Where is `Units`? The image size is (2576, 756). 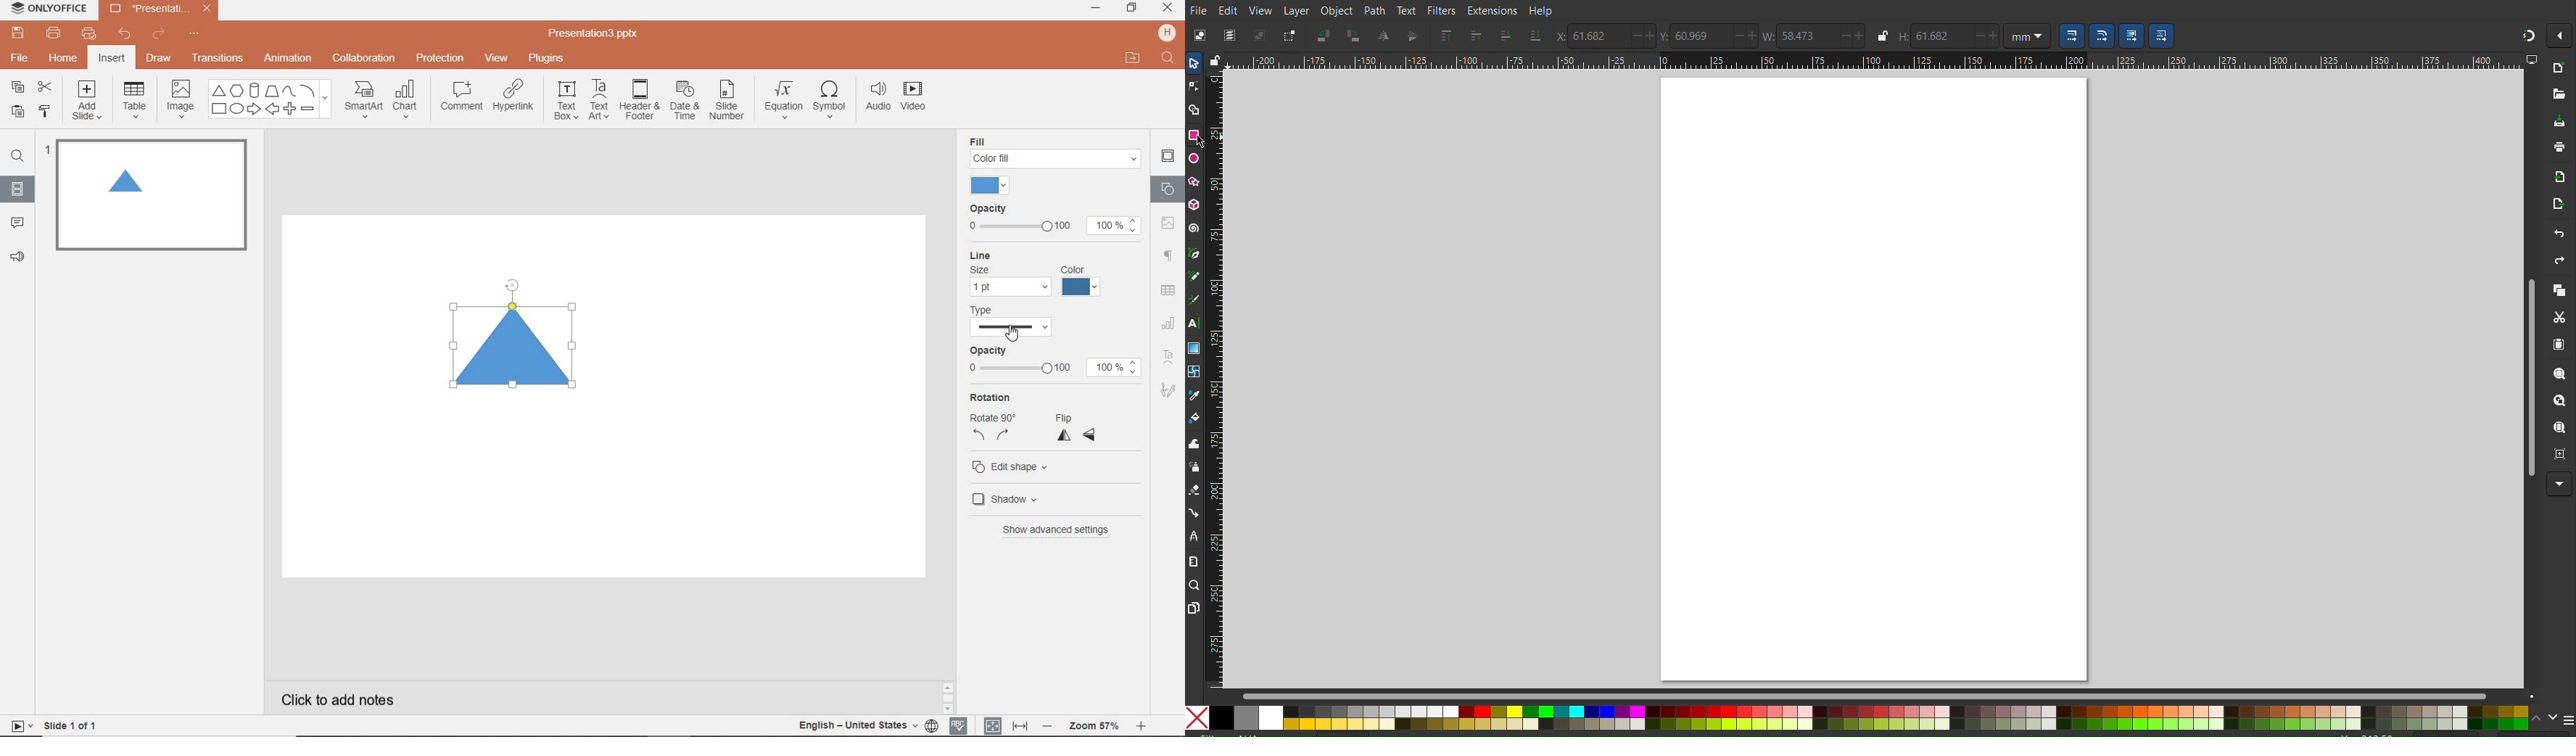 Units is located at coordinates (2027, 36).